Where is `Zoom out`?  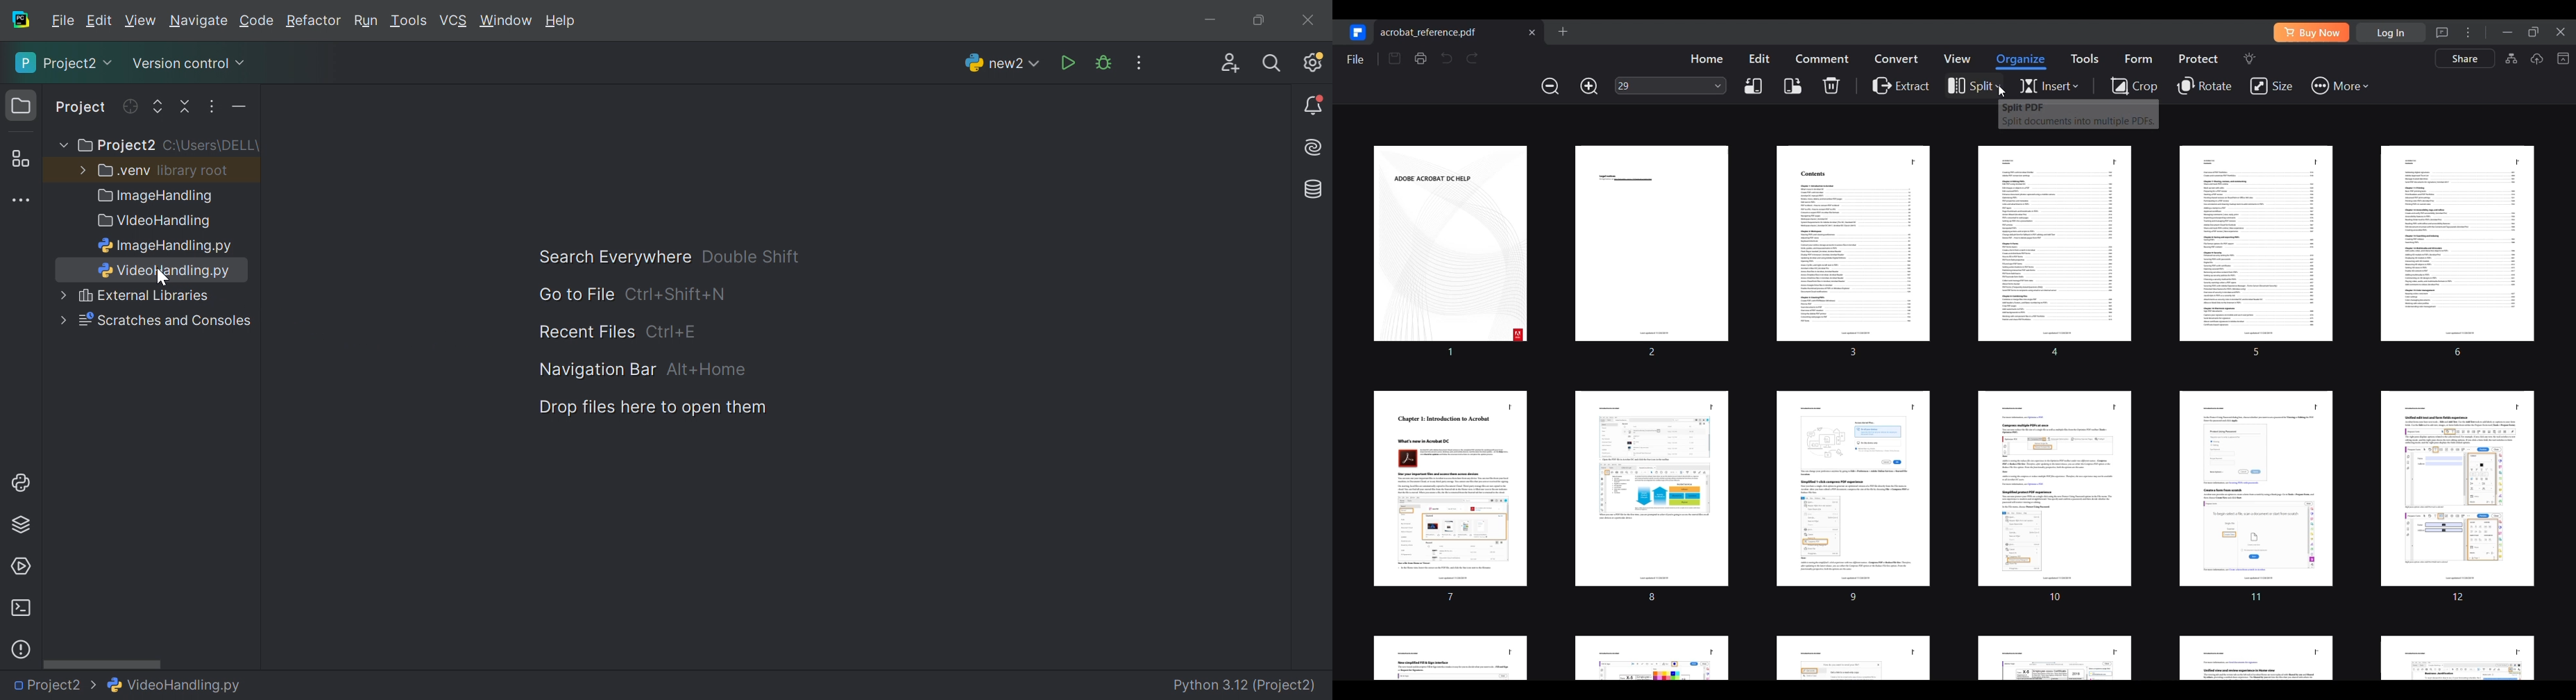
Zoom out is located at coordinates (1551, 86).